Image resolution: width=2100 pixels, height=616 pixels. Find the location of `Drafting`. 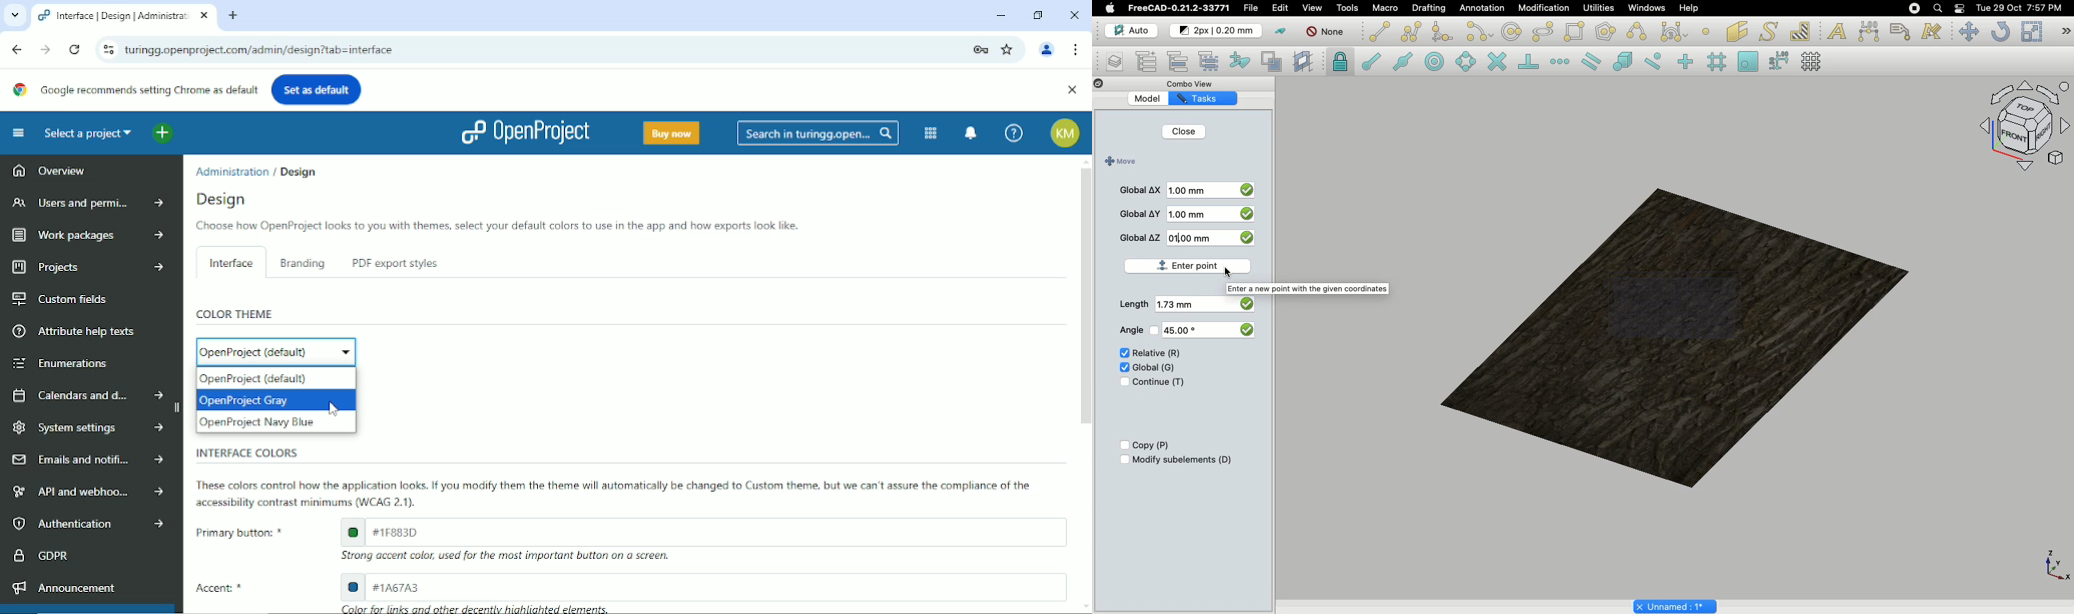

Drafting is located at coordinates (1430, 8).